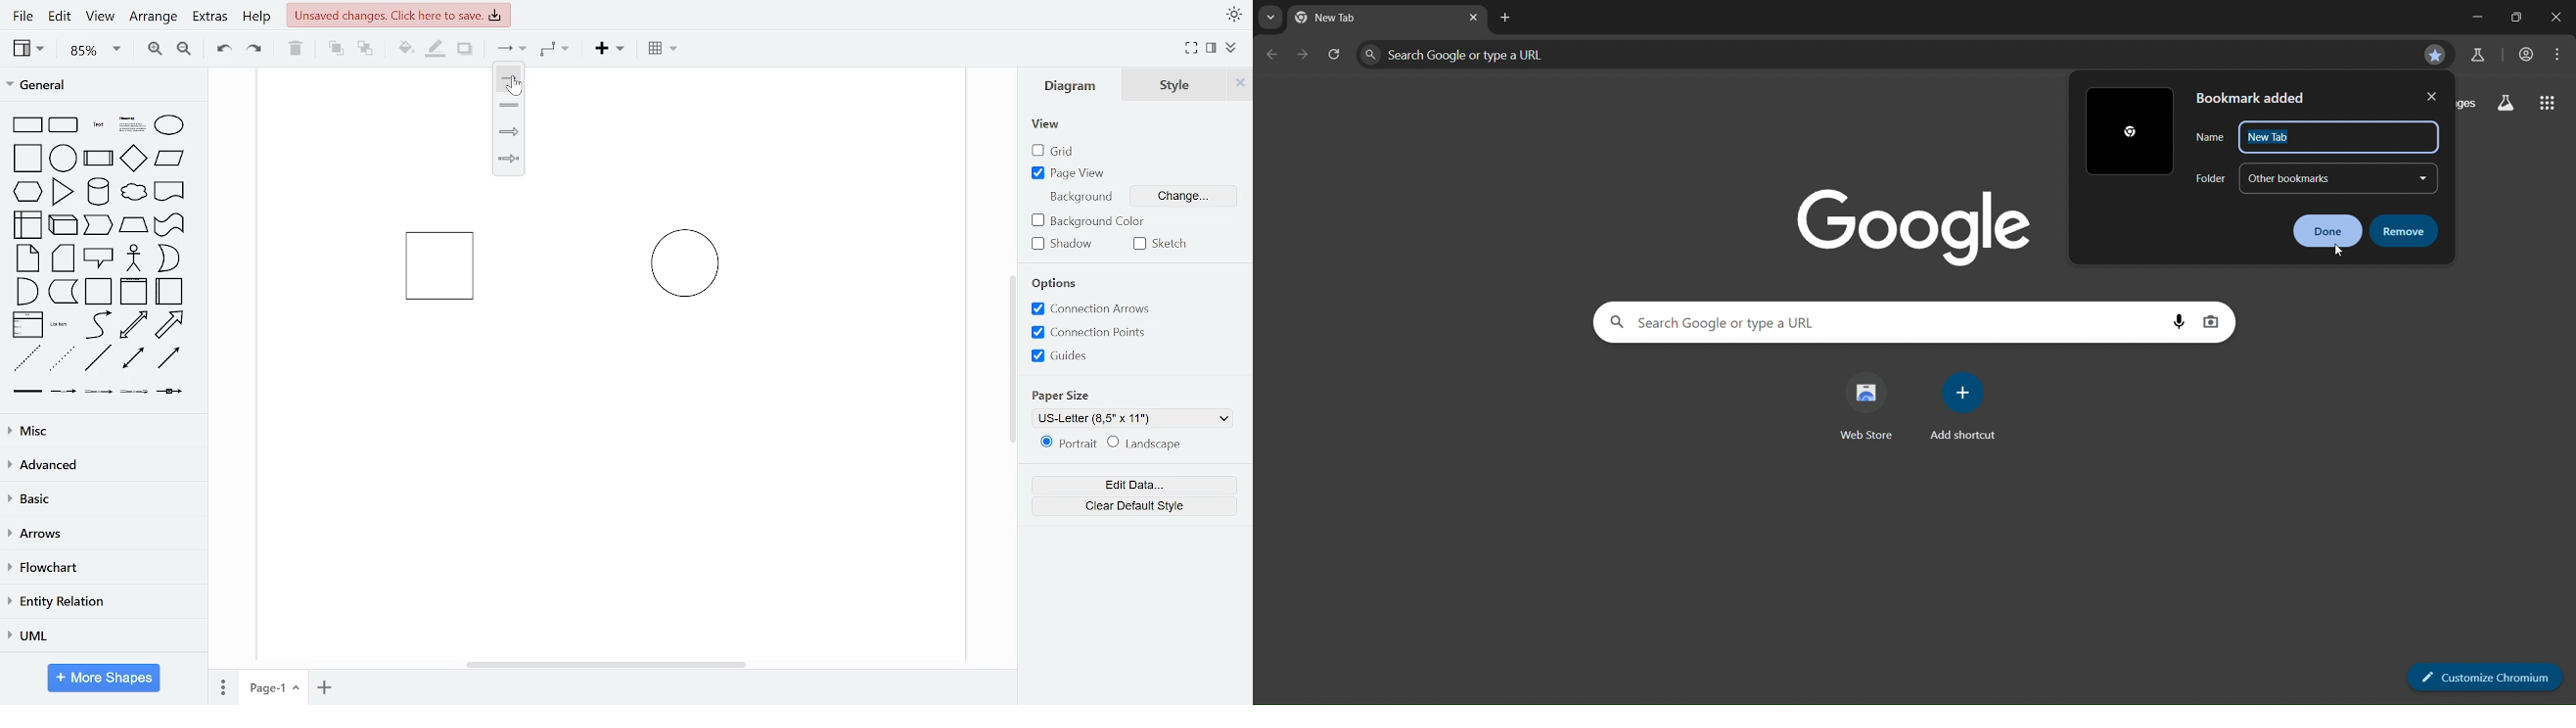 This screenshot has width=2576, height=728. I want to click on background, so click(1079, 196).